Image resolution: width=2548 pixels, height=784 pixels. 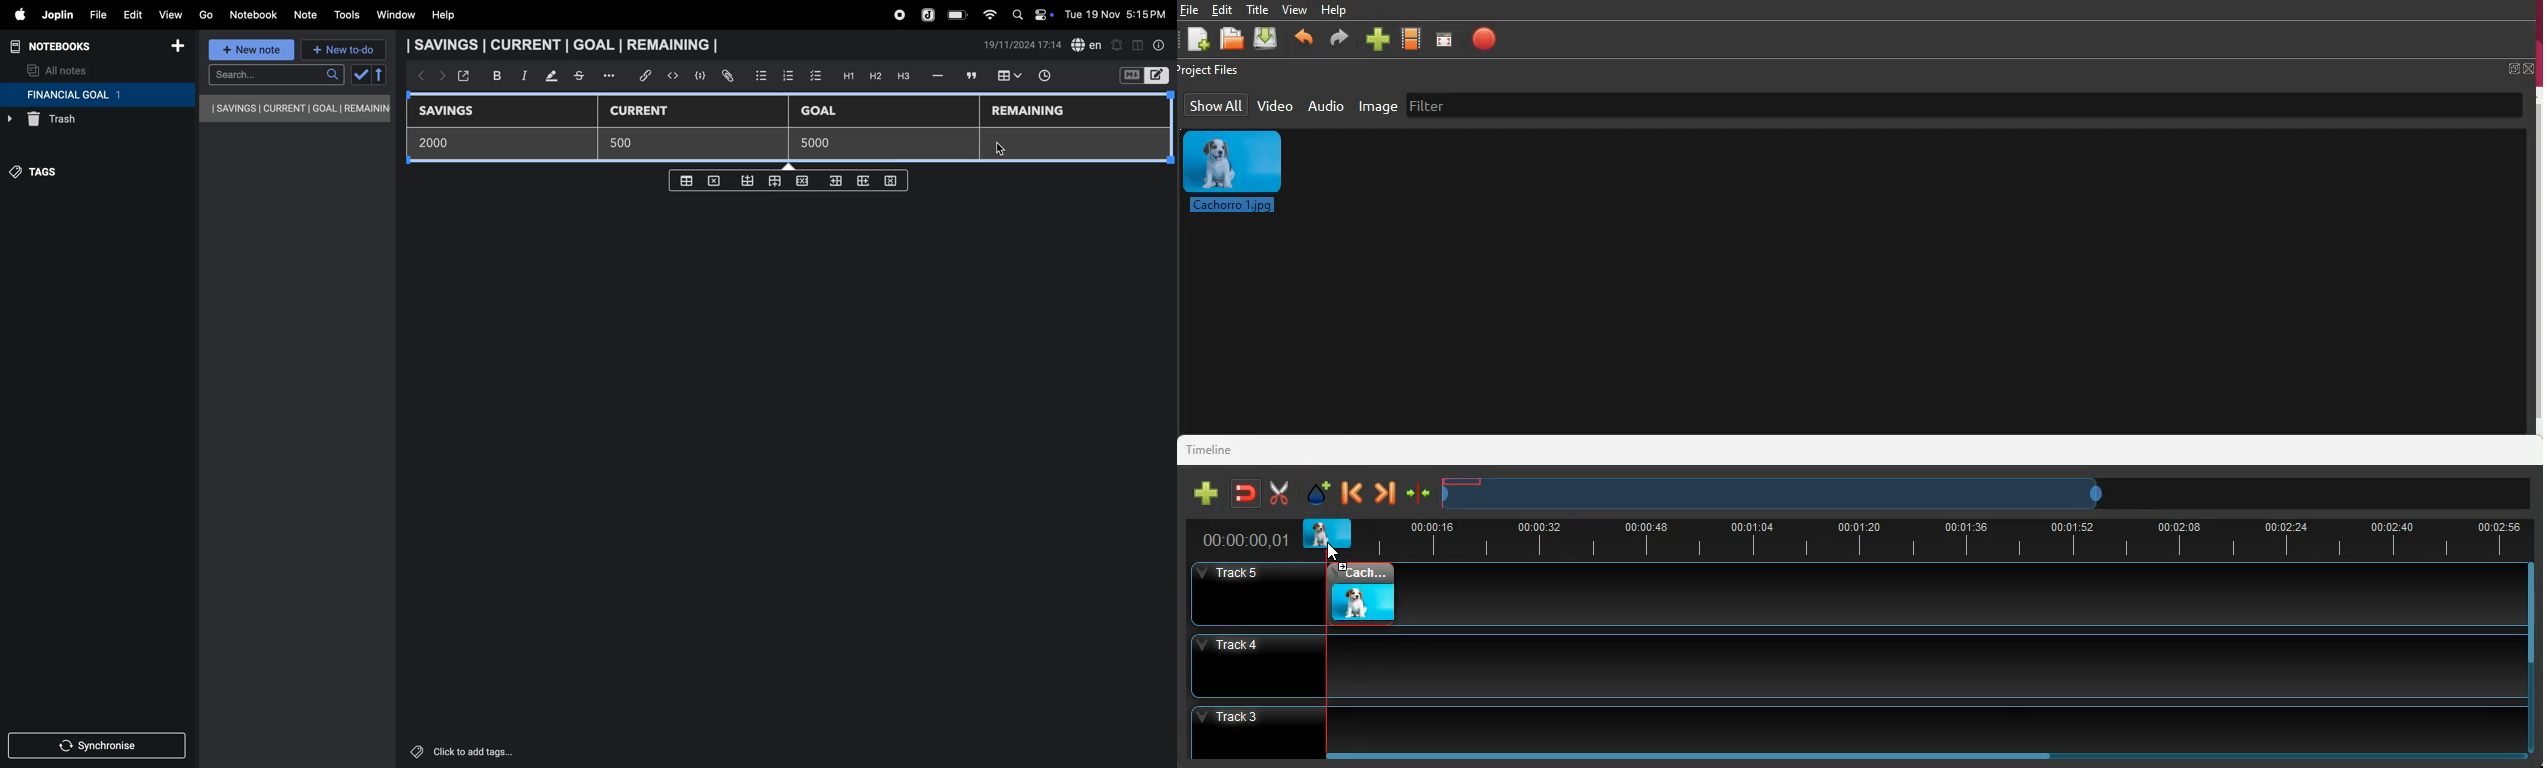 What do you see at coordinates (55, 15) in the screenshot?
I see `joplin menu` at bounding box center [55, 15].